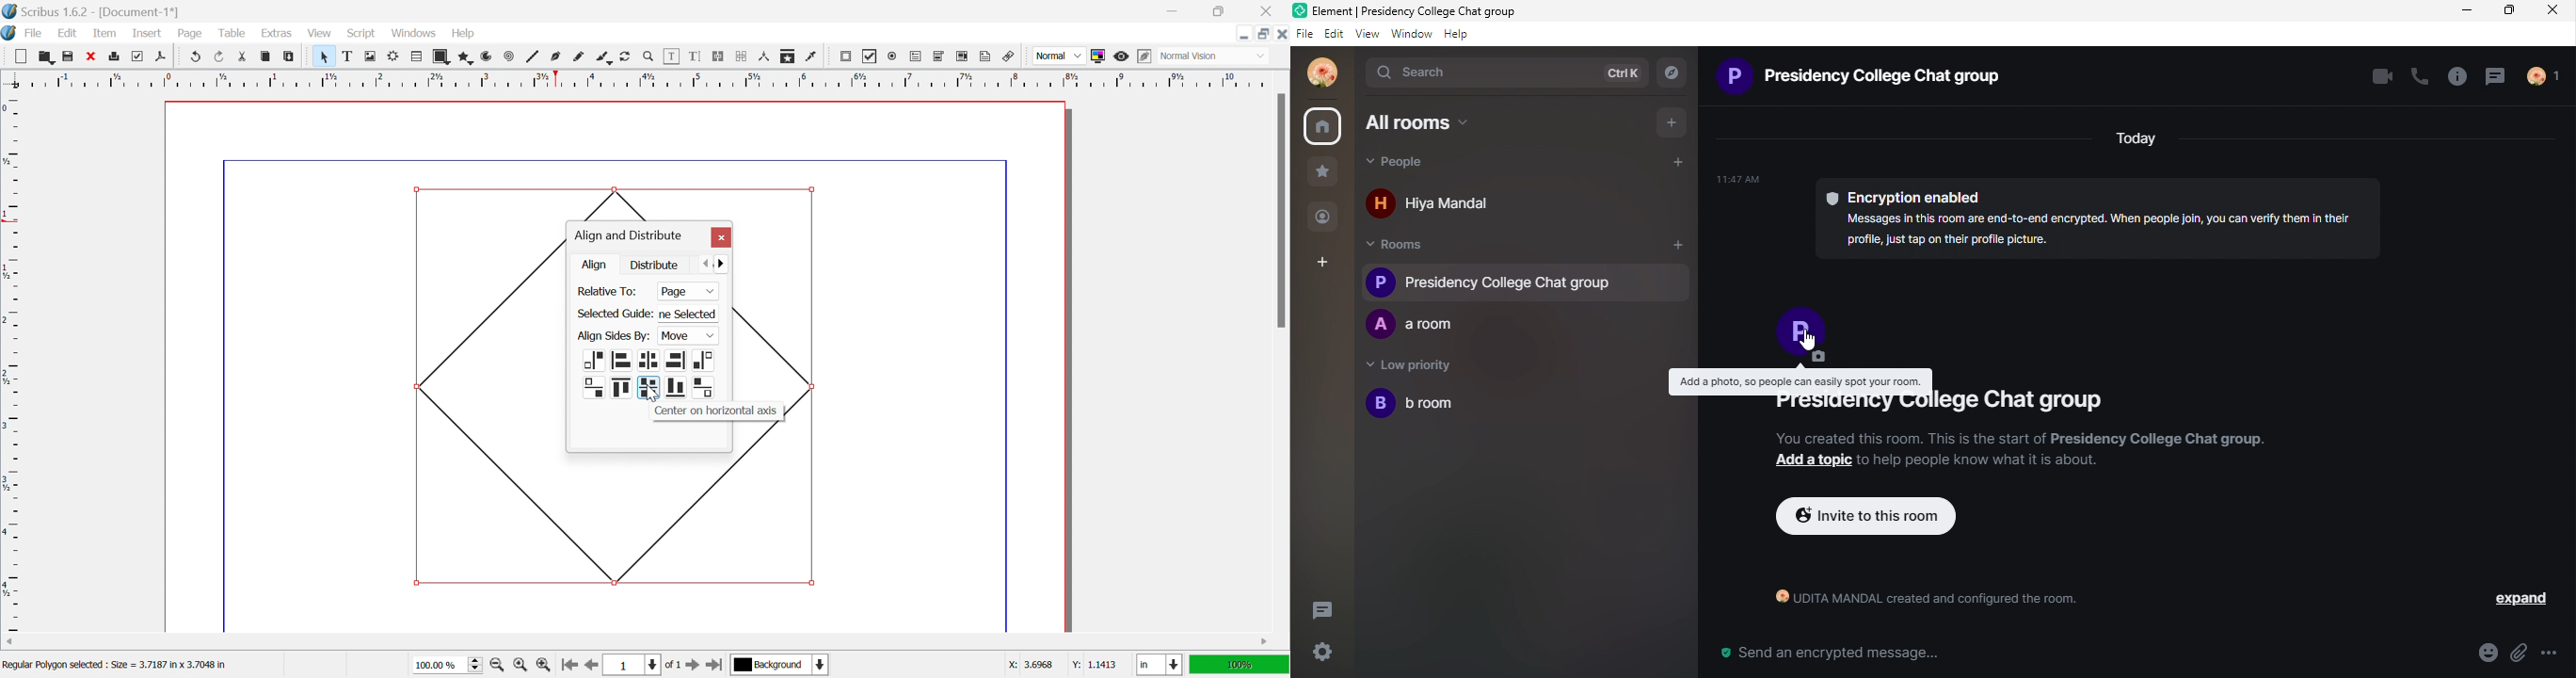 This screenshot has width=2576, height=700. What do you see at coordinates (8, 33) in the screenshot?
I see `Scribus icon` at bounding box center [8, 33].